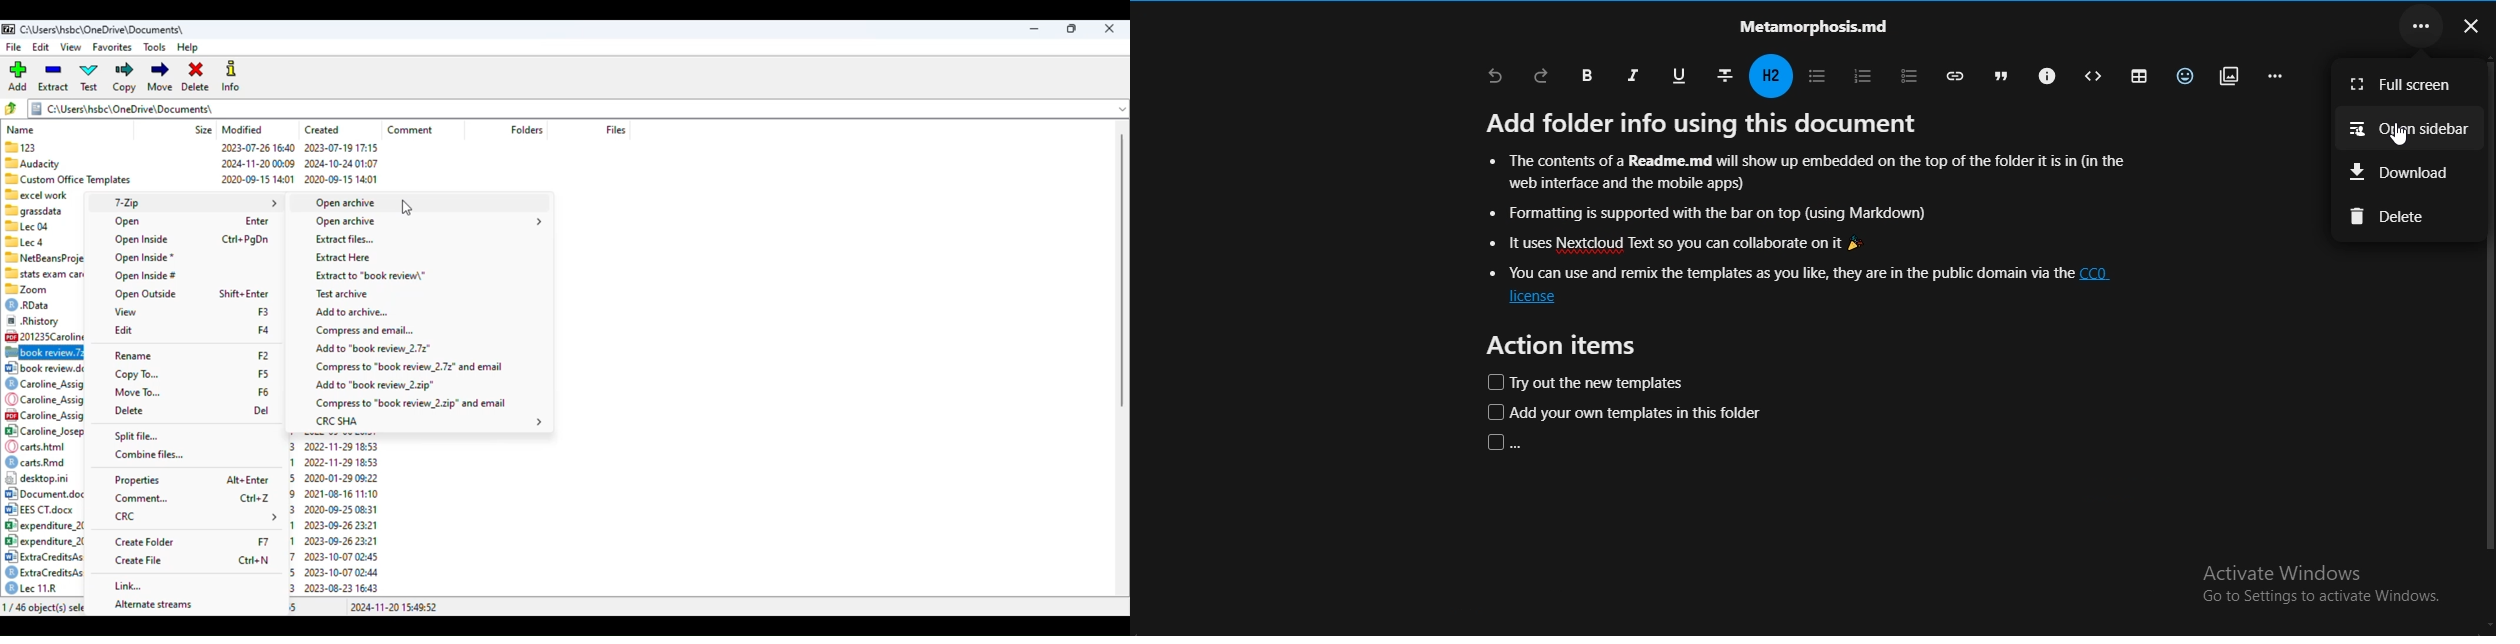 This screenshot has width=2520, height=644. Describe the element at coordinates (1861, 74) in the screenshot. I see `ordered list` at that location.